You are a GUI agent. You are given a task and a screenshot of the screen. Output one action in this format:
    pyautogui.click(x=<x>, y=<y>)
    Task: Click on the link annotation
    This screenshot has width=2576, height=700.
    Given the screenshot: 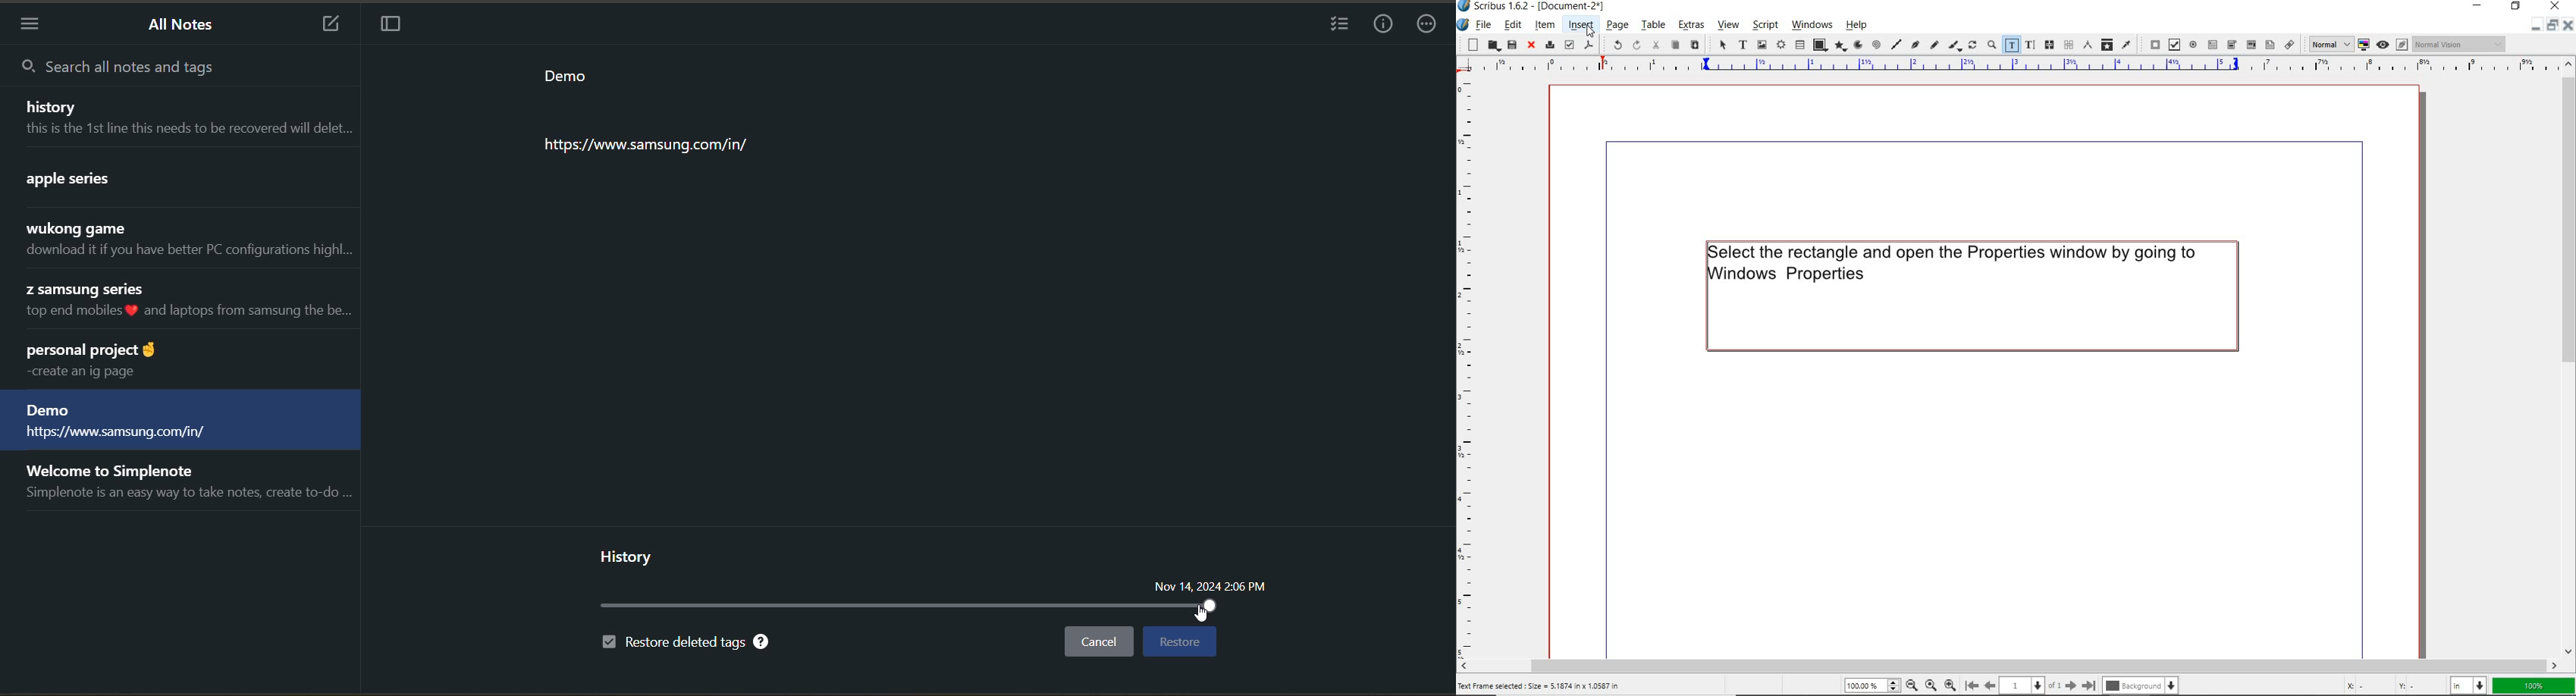 What is the action you would take?
    pyautogui.click(x=2290, y=44)
    